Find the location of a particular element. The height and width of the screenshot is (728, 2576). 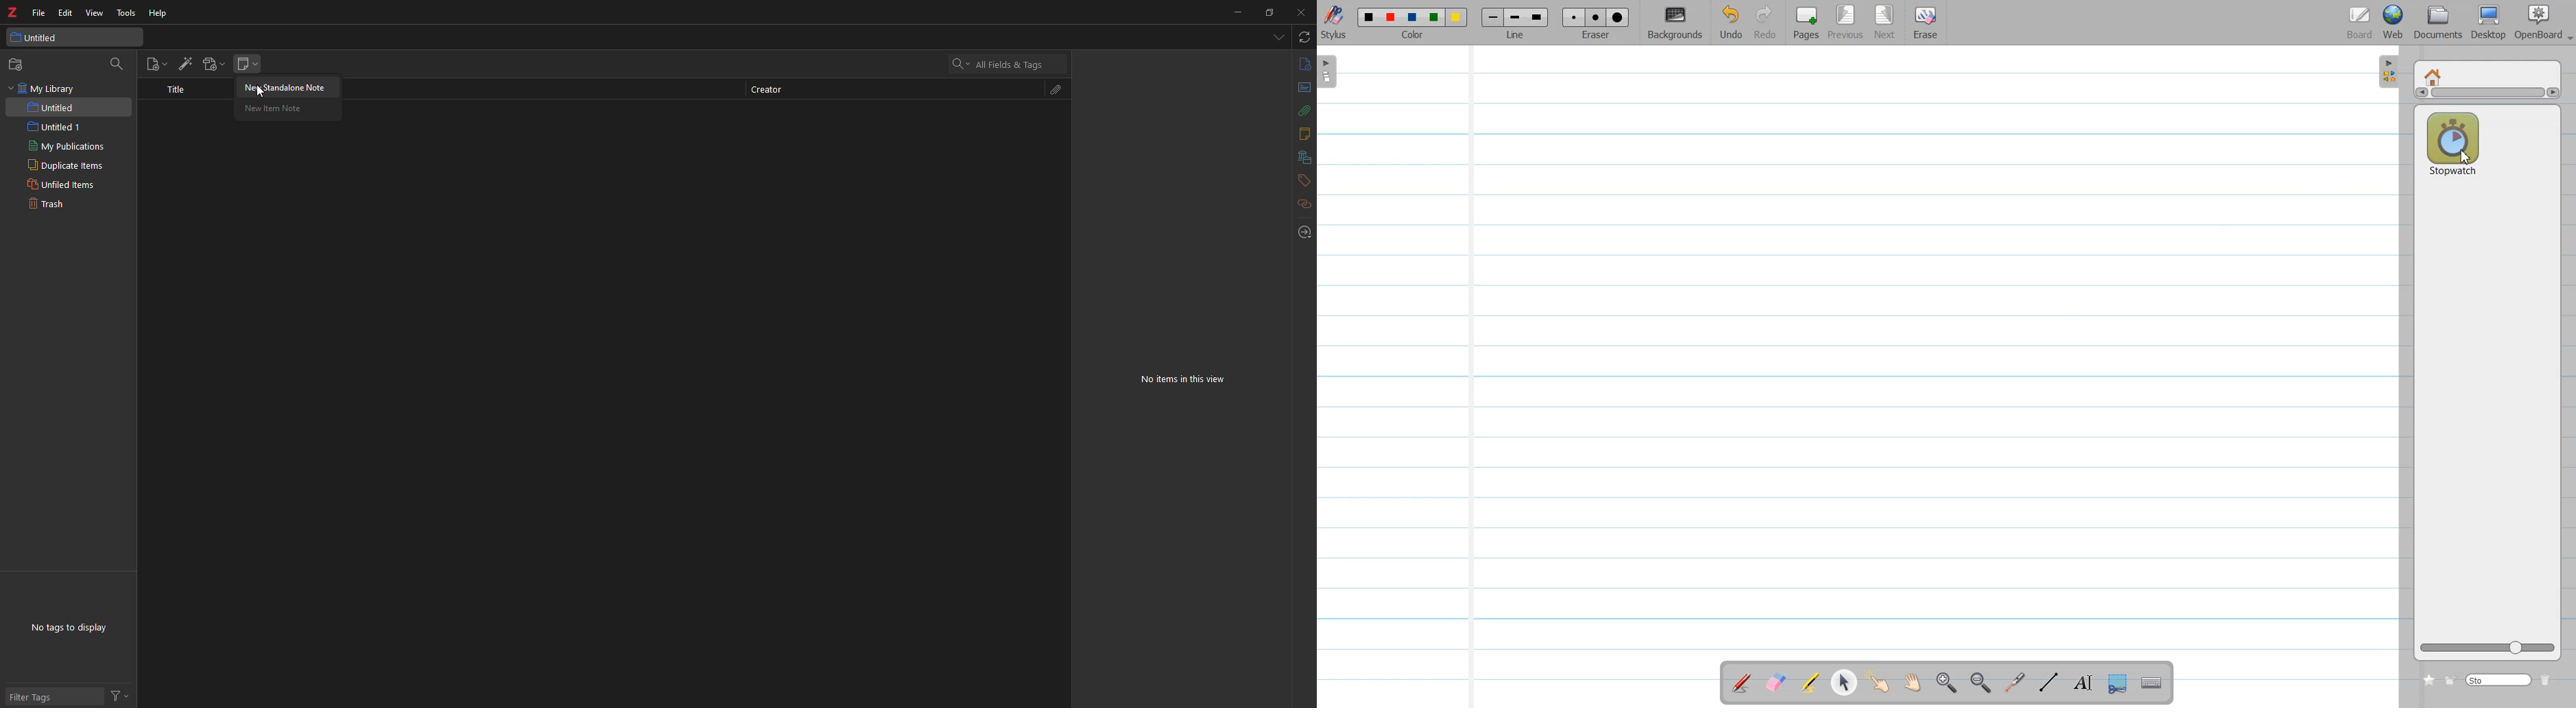

cursor is located at coordinates (264, 91).